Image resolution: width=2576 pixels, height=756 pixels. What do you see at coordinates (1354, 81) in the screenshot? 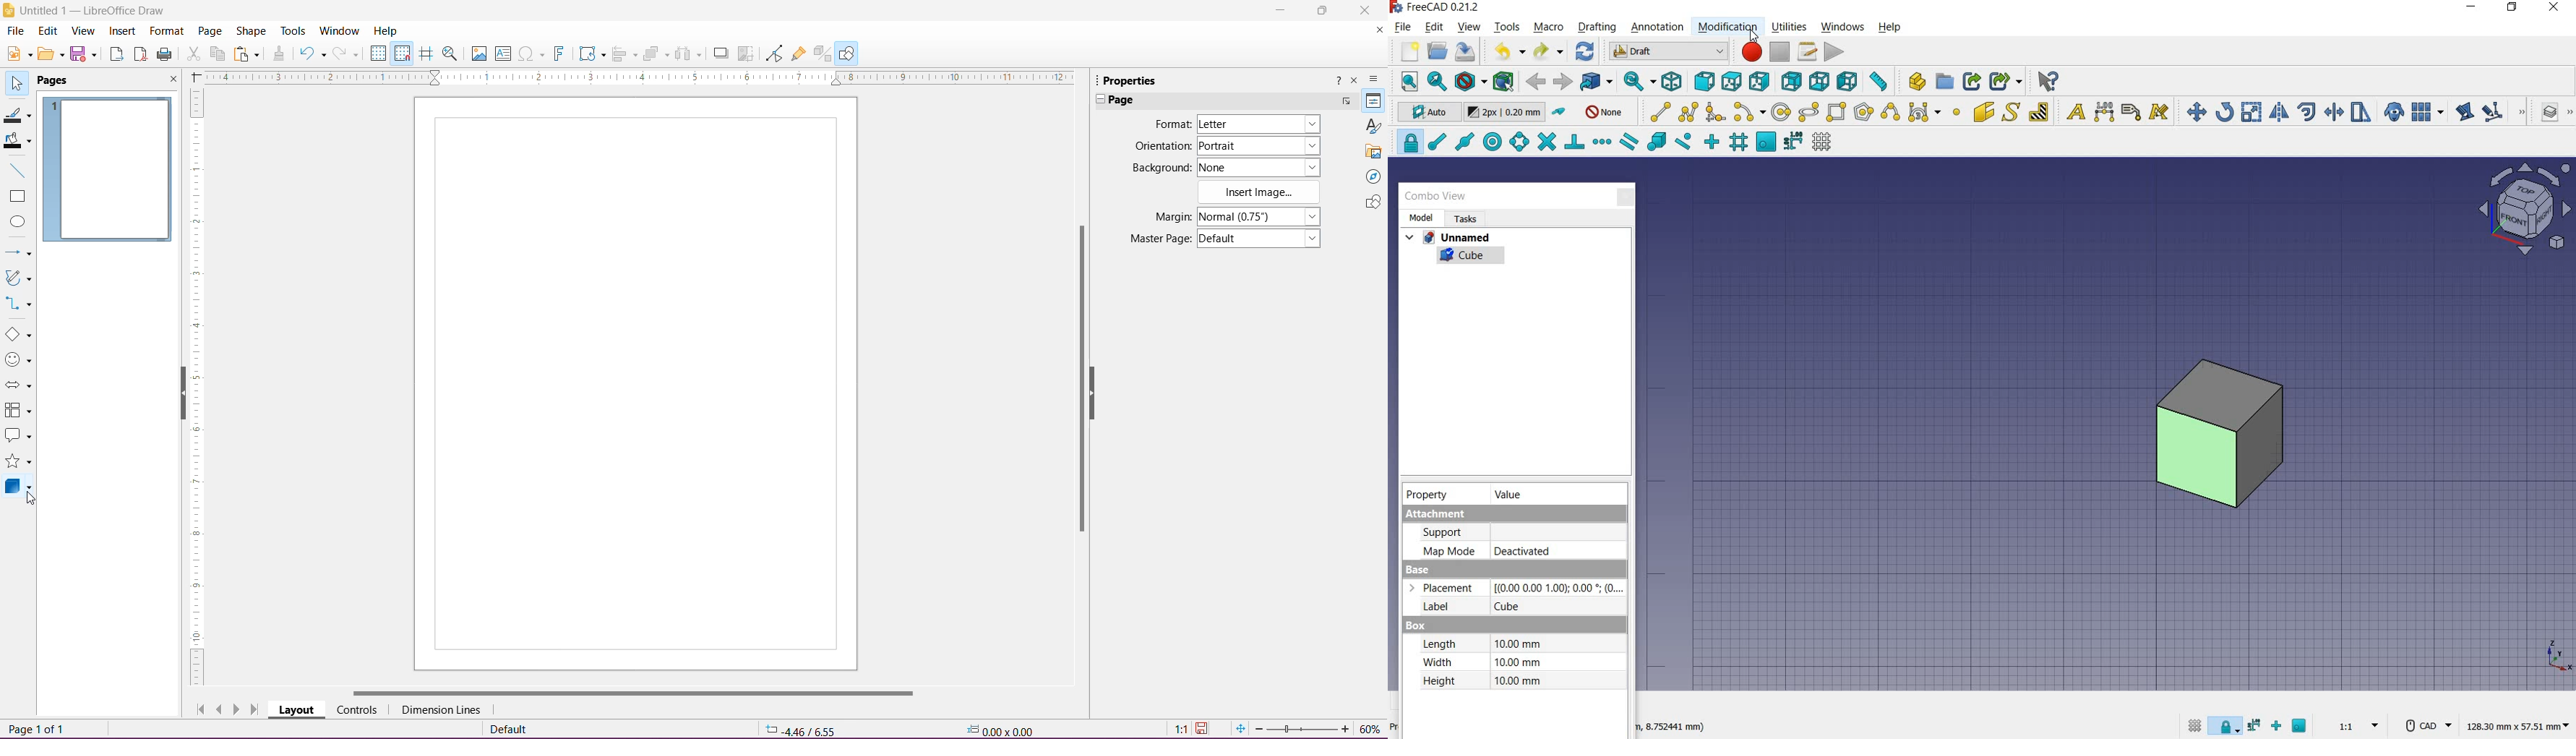
I see `Close Sidebar Deck` at bounding box center [1354, 81].